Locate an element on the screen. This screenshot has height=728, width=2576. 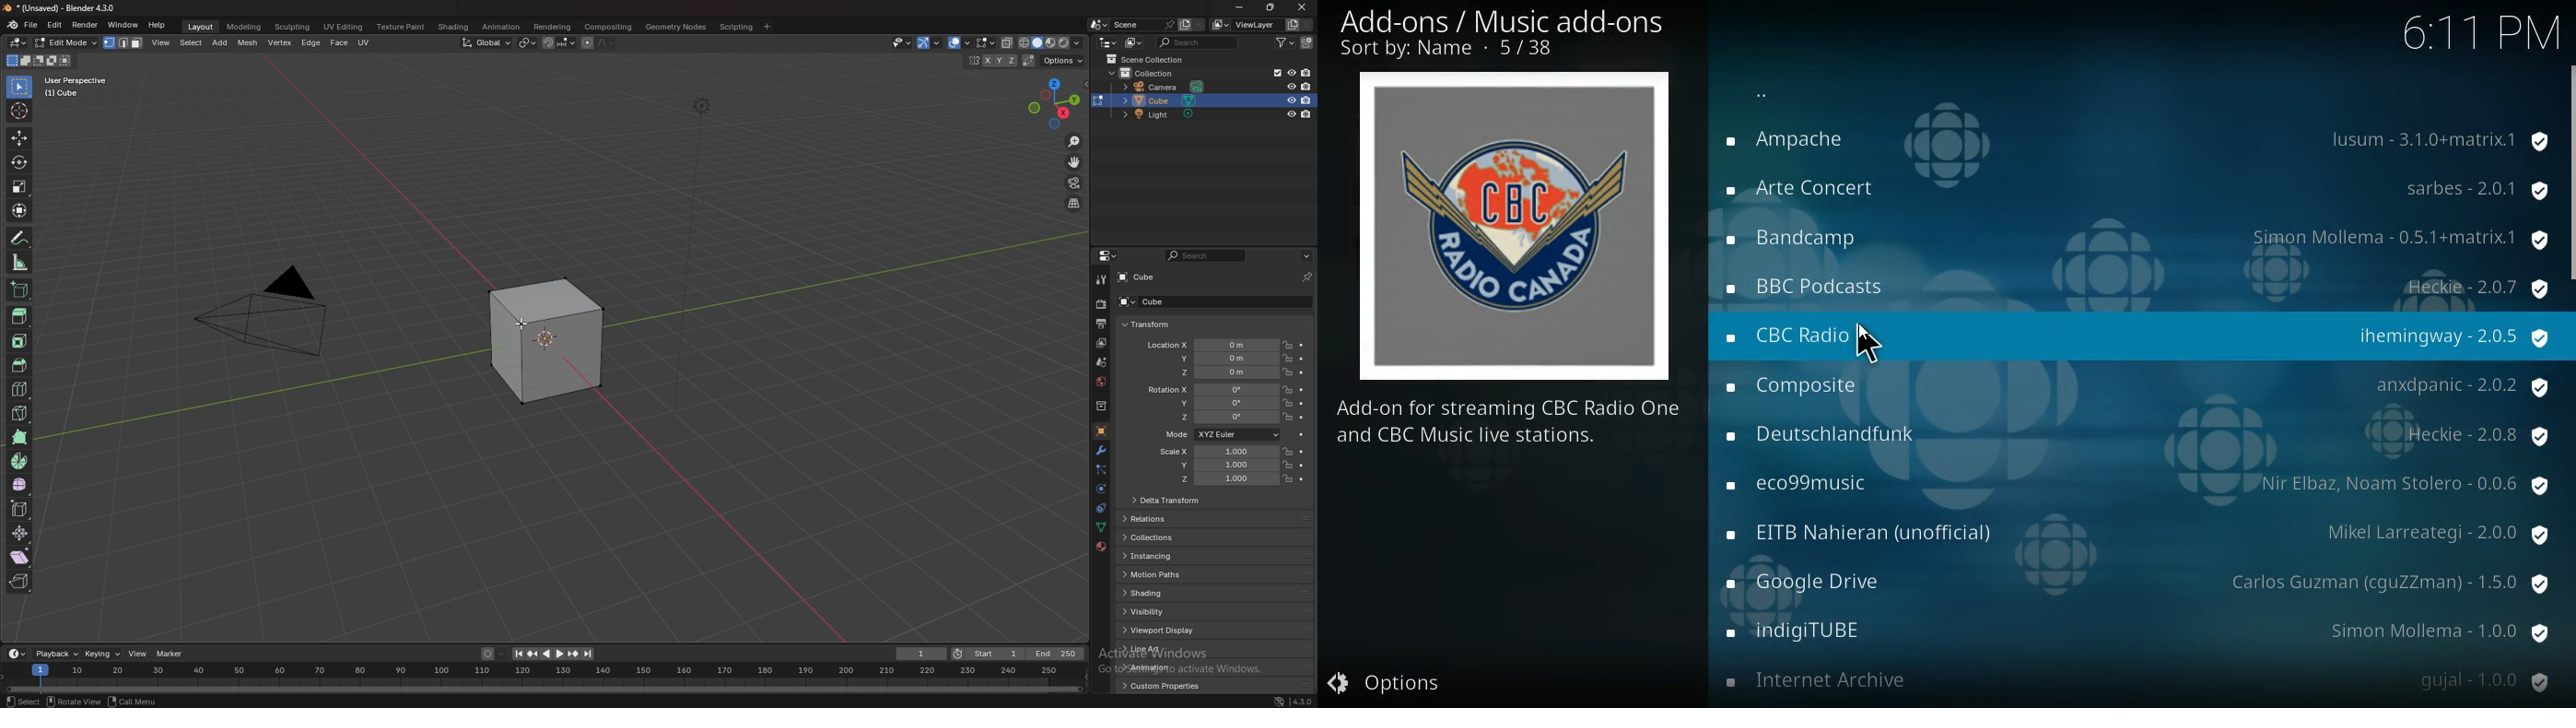
radio name is located at coordinates (1791, 139).